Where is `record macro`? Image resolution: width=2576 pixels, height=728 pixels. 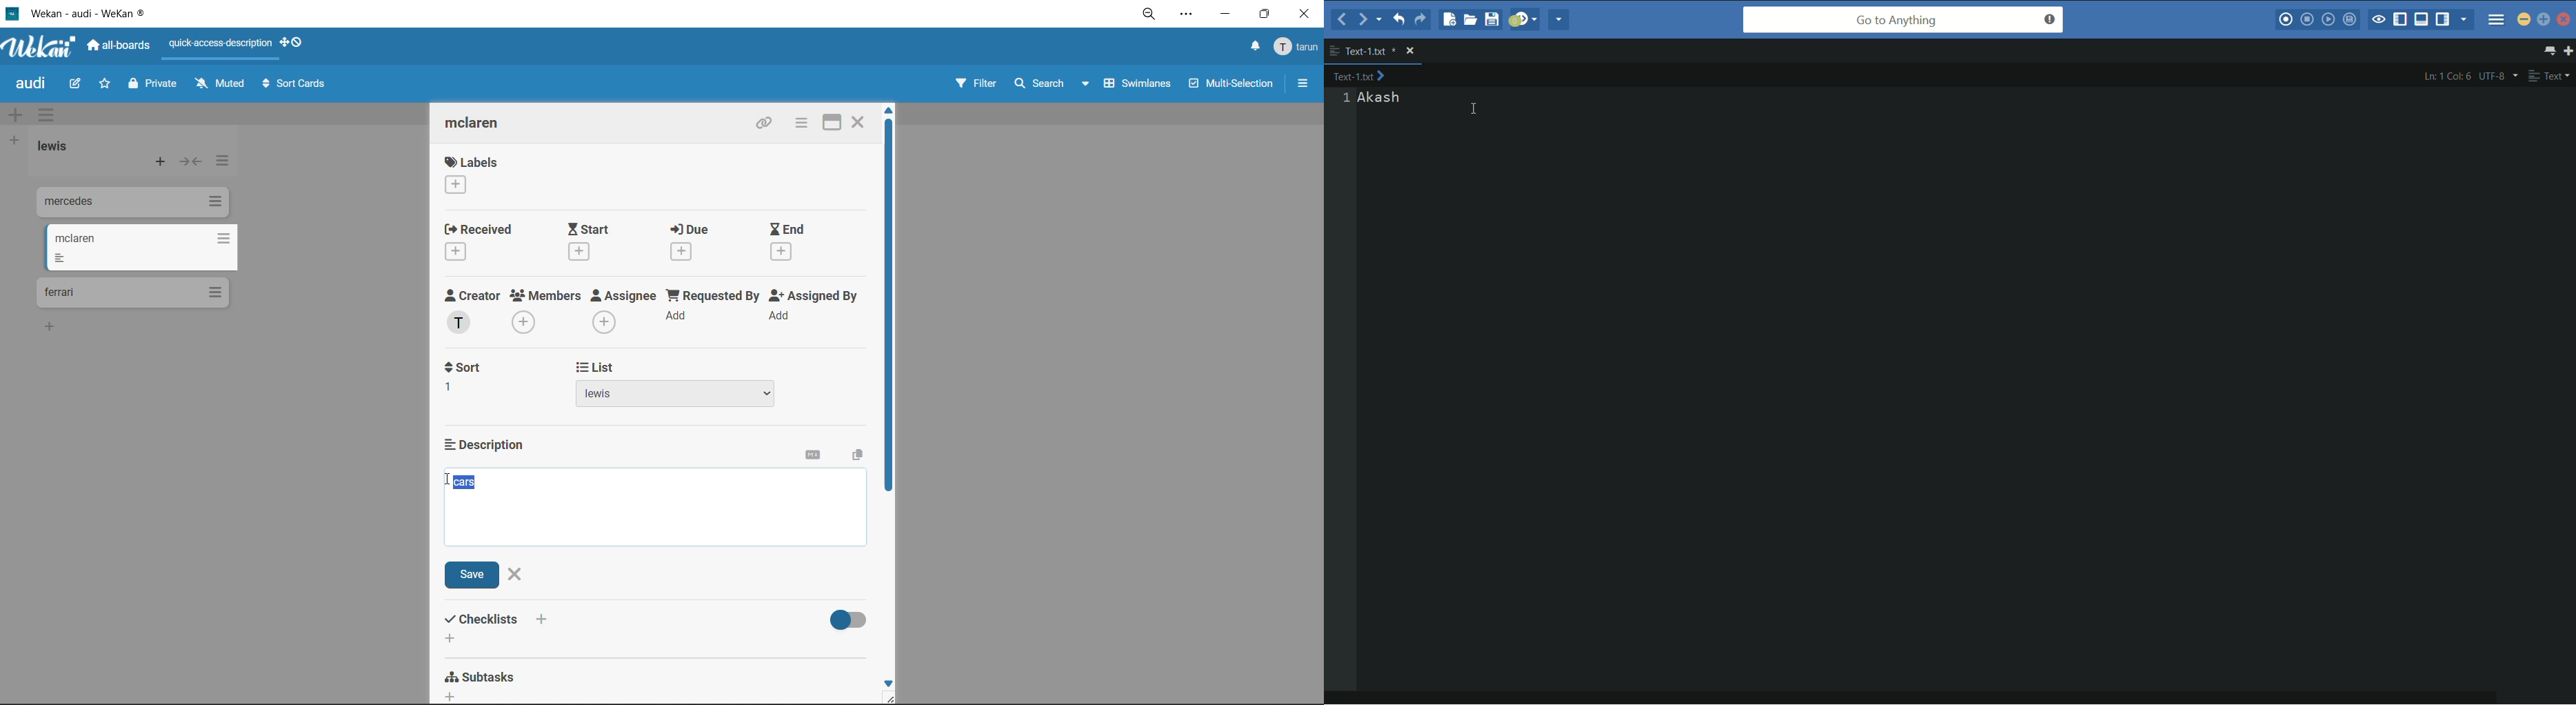
record macro is located at coordinates (2286, 18).